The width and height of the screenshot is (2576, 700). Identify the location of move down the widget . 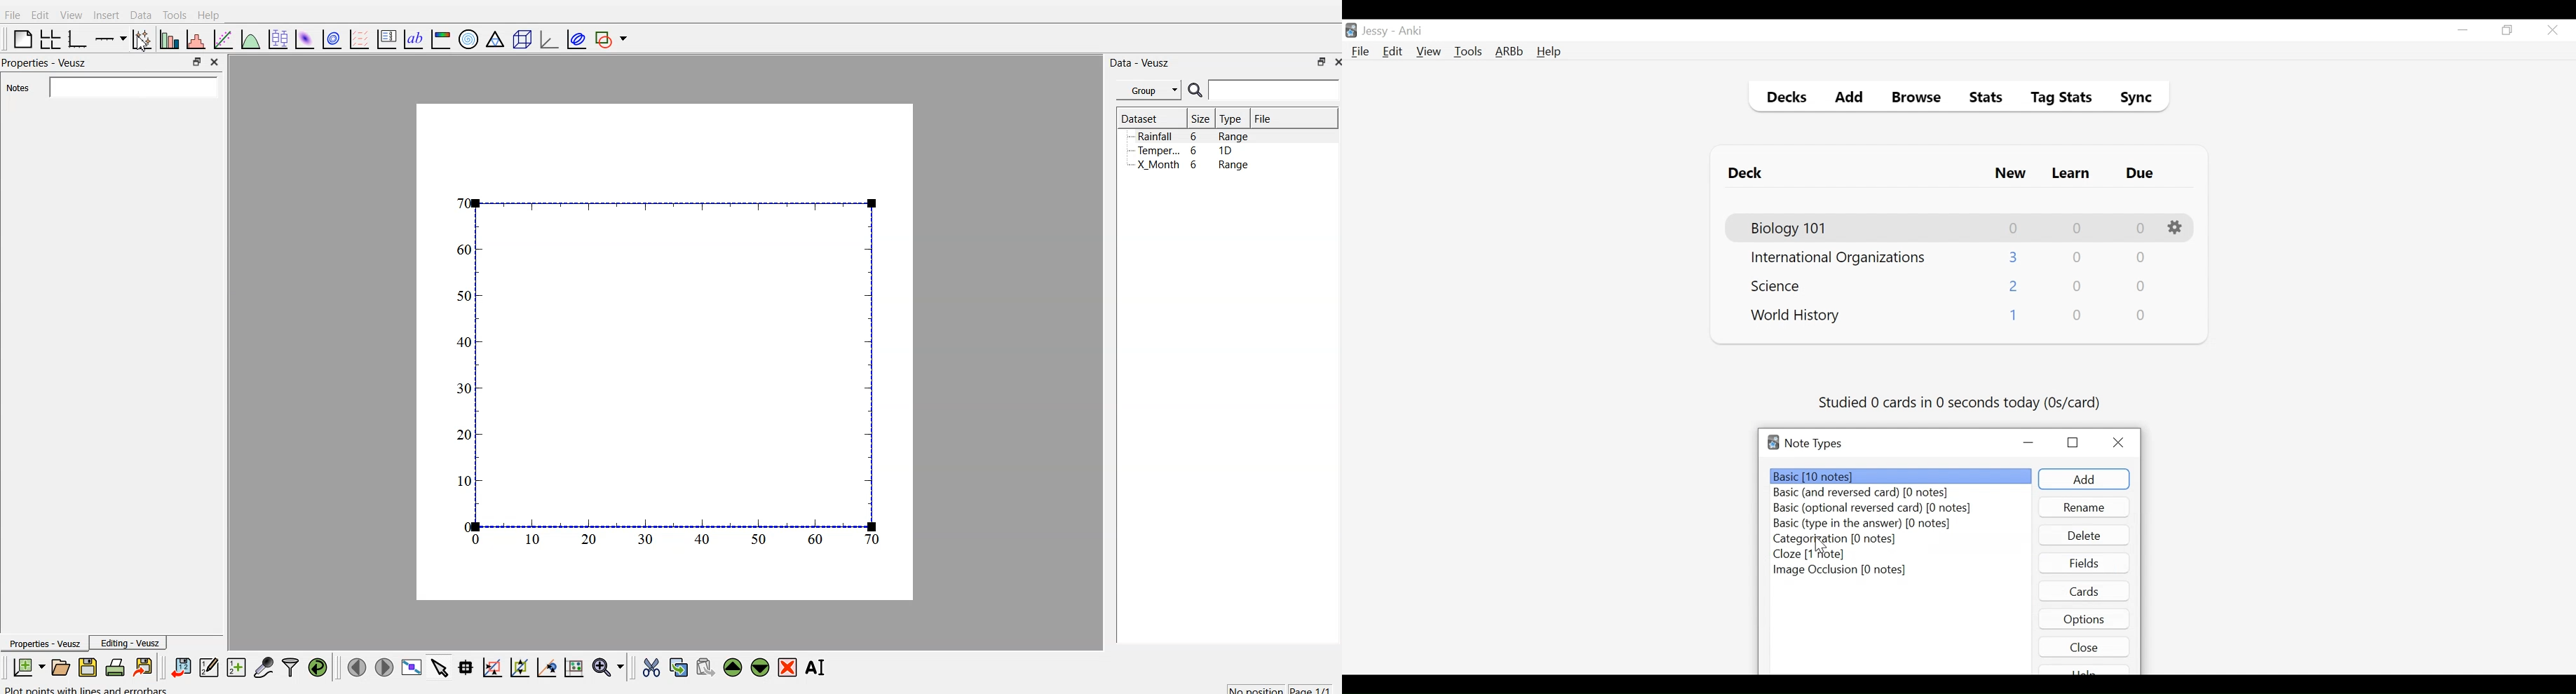
(758, 668).